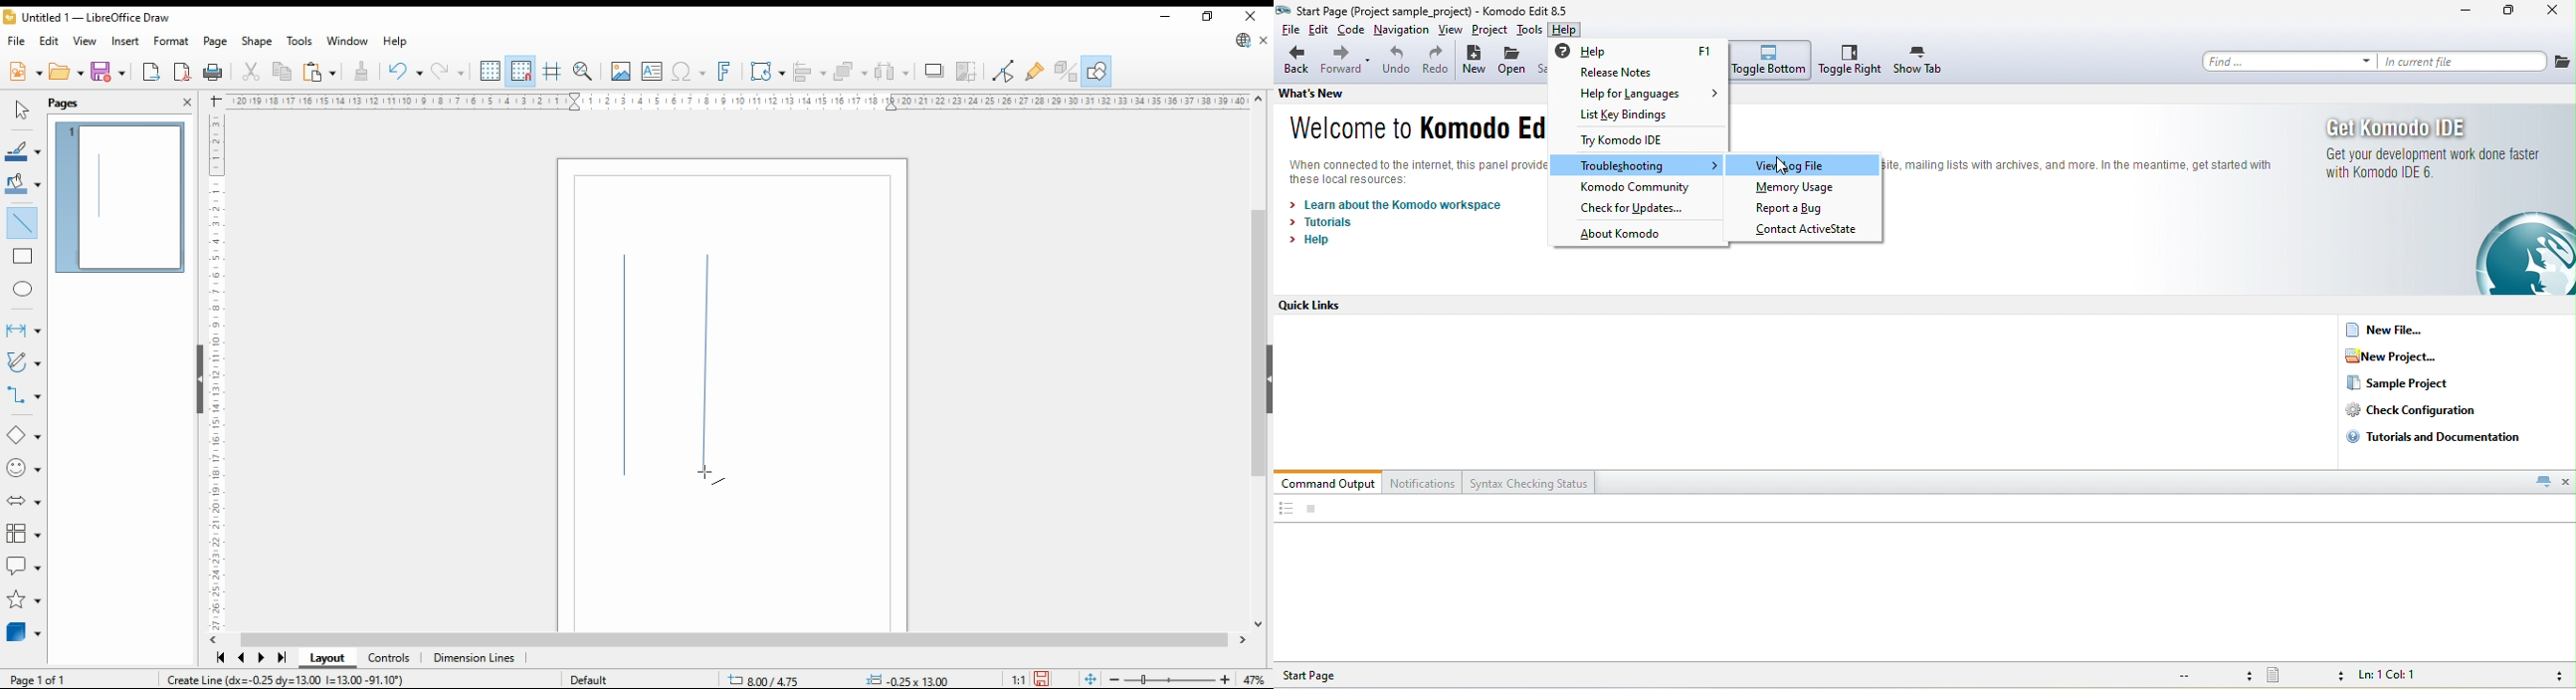 The height and width of the screenshot is (700, 2576). What do you see at coordinates (851, 71) in the screenshot?
I see `arrange` at bounding box center [851, 71].